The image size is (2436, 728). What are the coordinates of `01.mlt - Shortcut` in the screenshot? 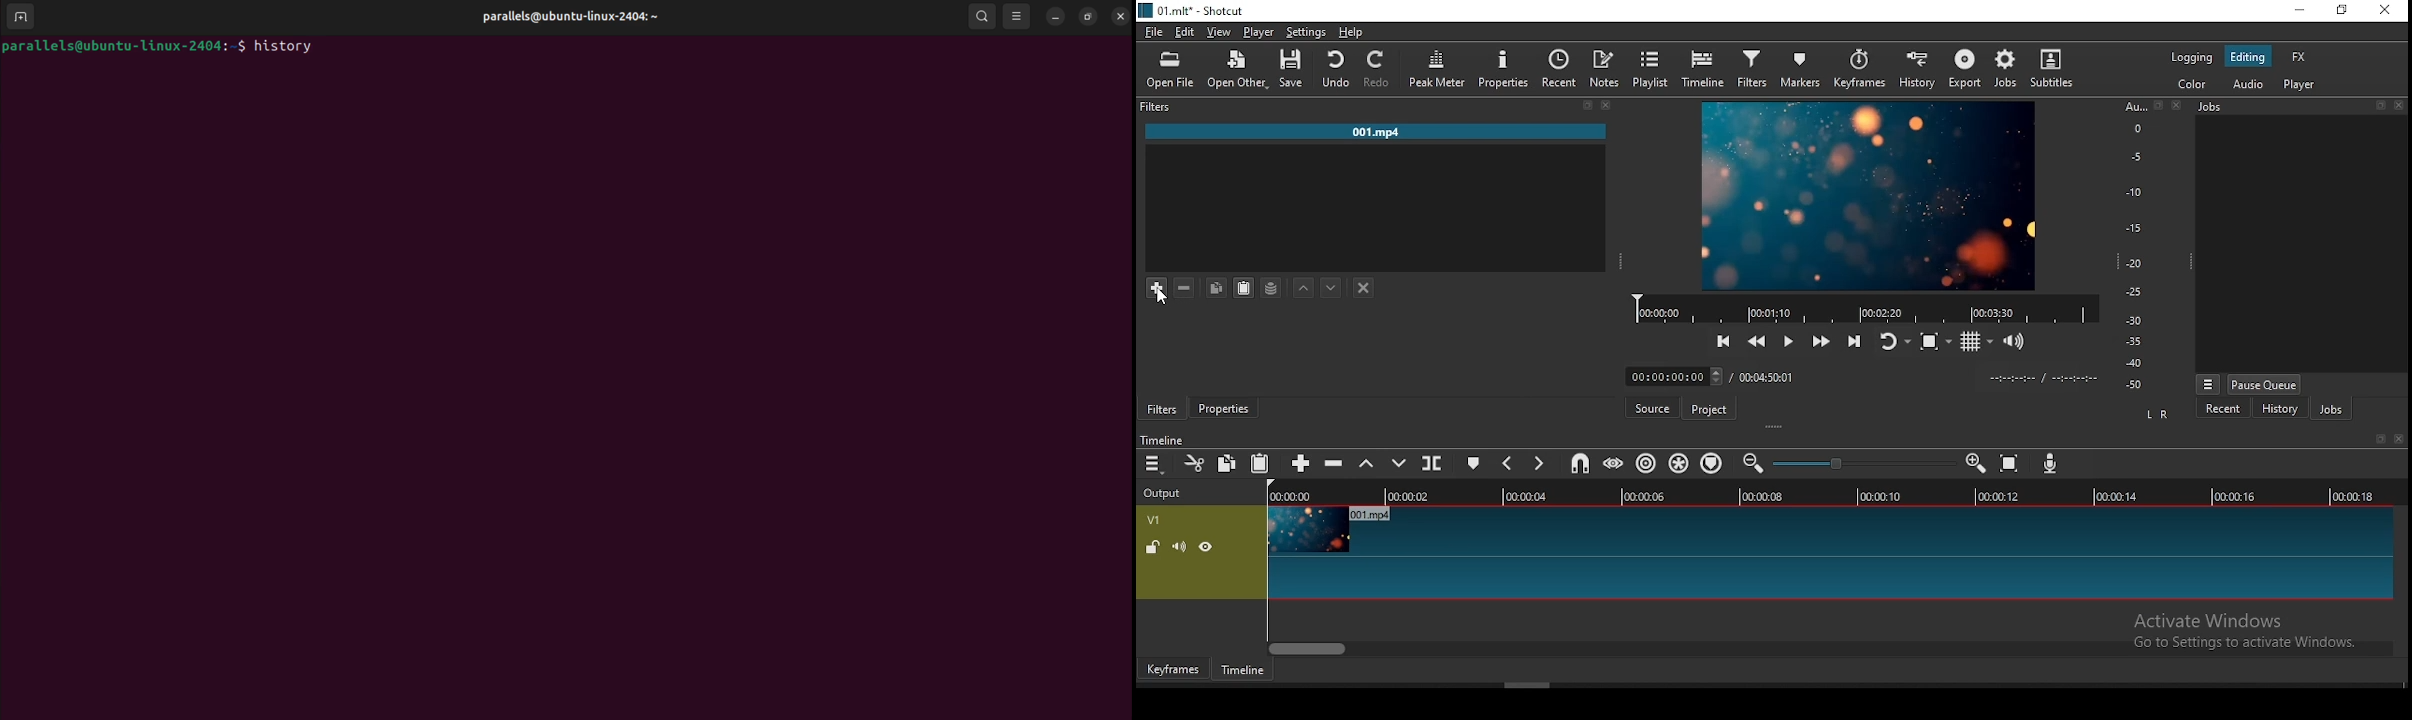 It's located at (1192, 10).